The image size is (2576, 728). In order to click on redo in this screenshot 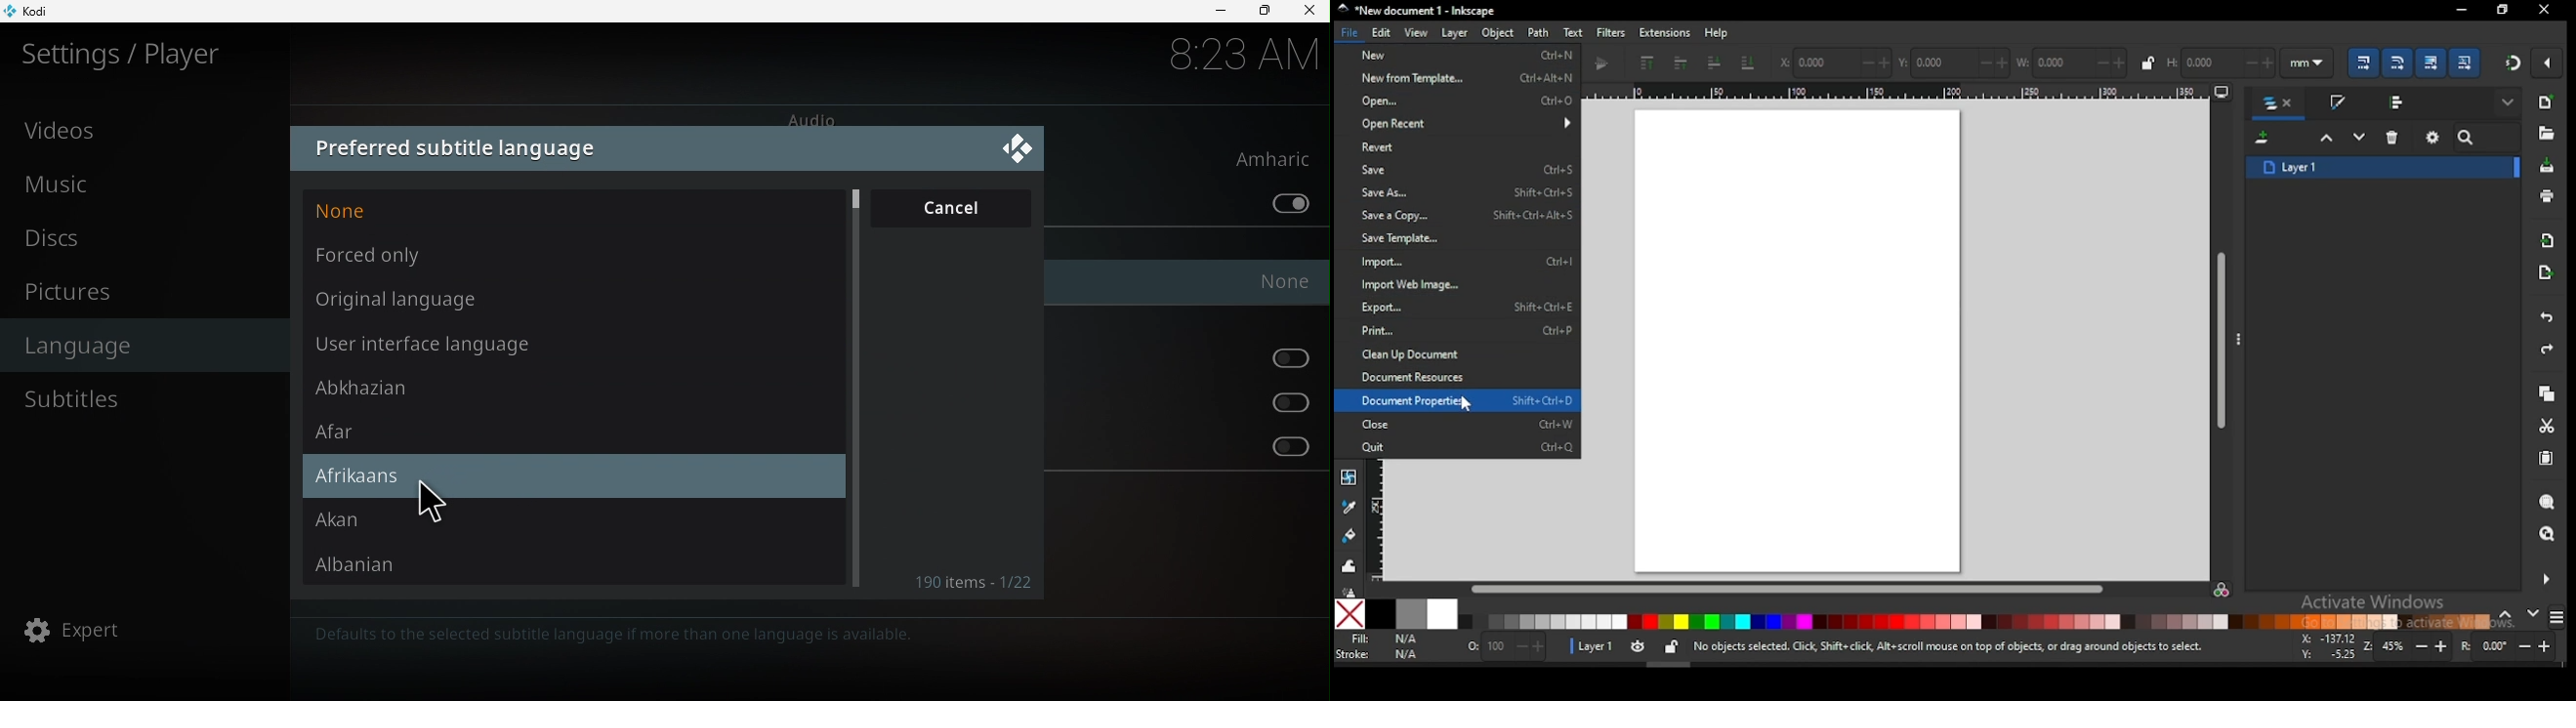, I will do `click(2545, 350)`.